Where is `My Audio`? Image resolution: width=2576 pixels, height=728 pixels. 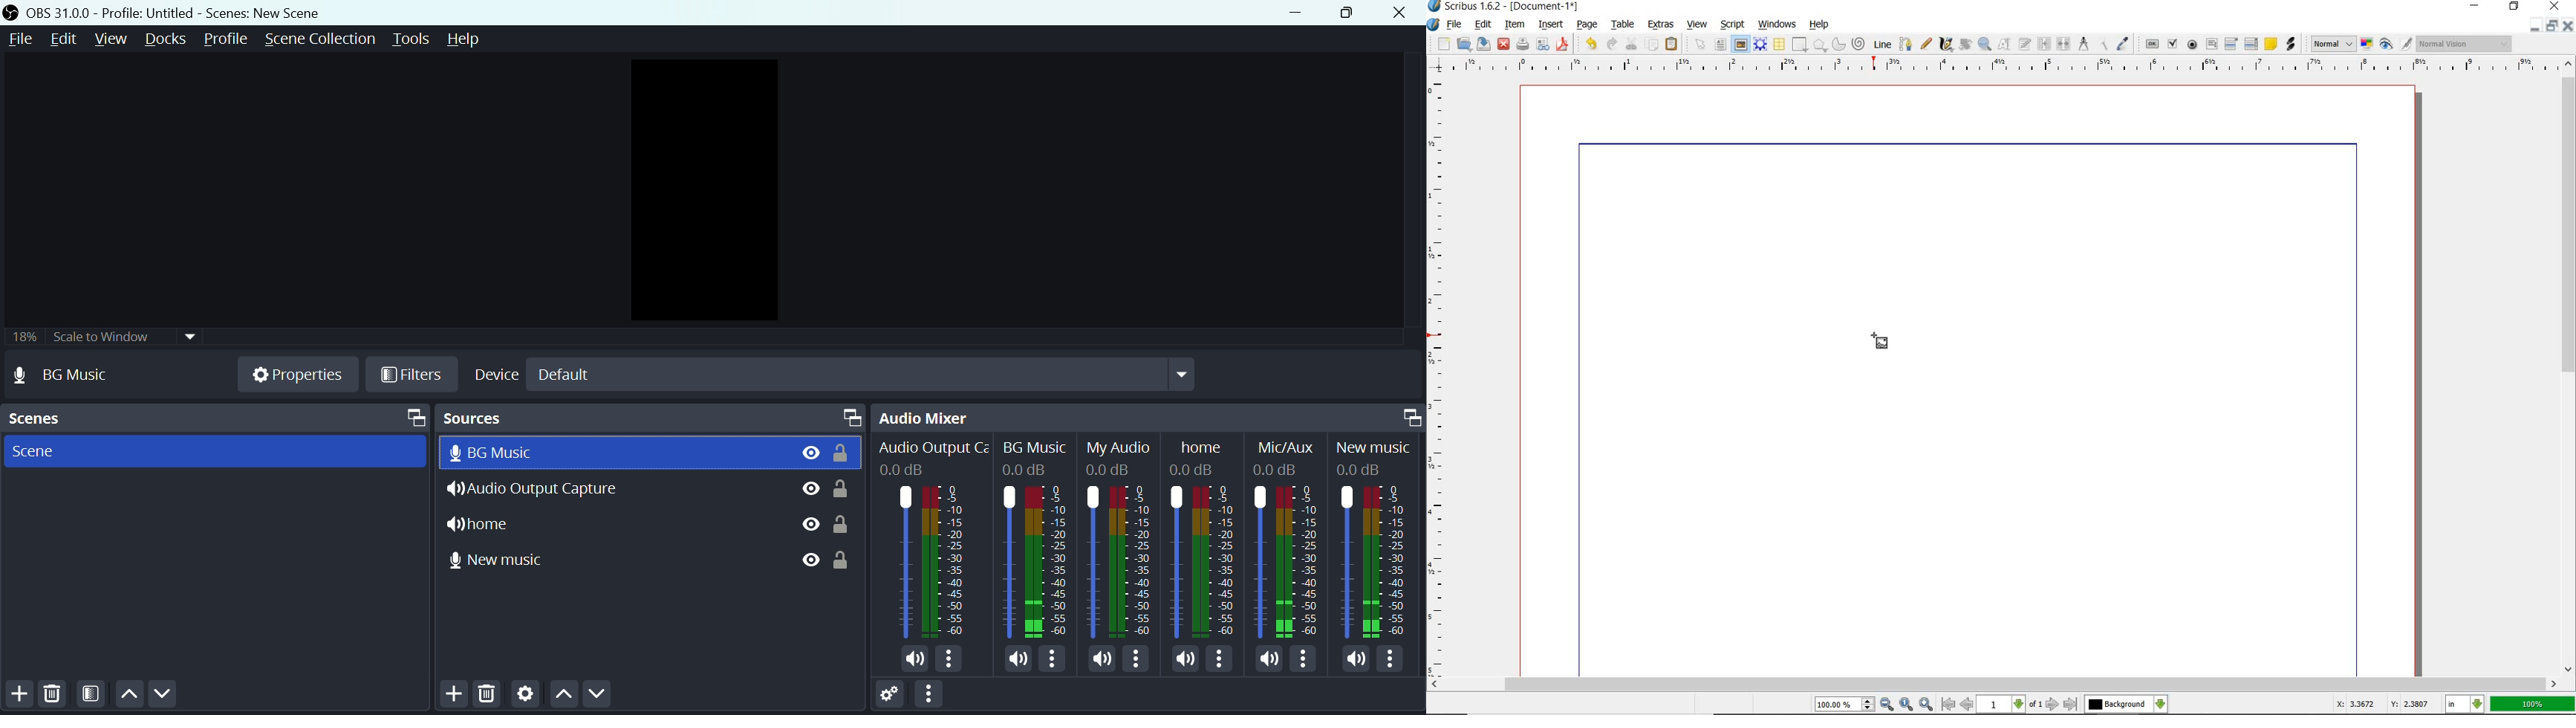
My Audio is located at coordinates (1123, 537).